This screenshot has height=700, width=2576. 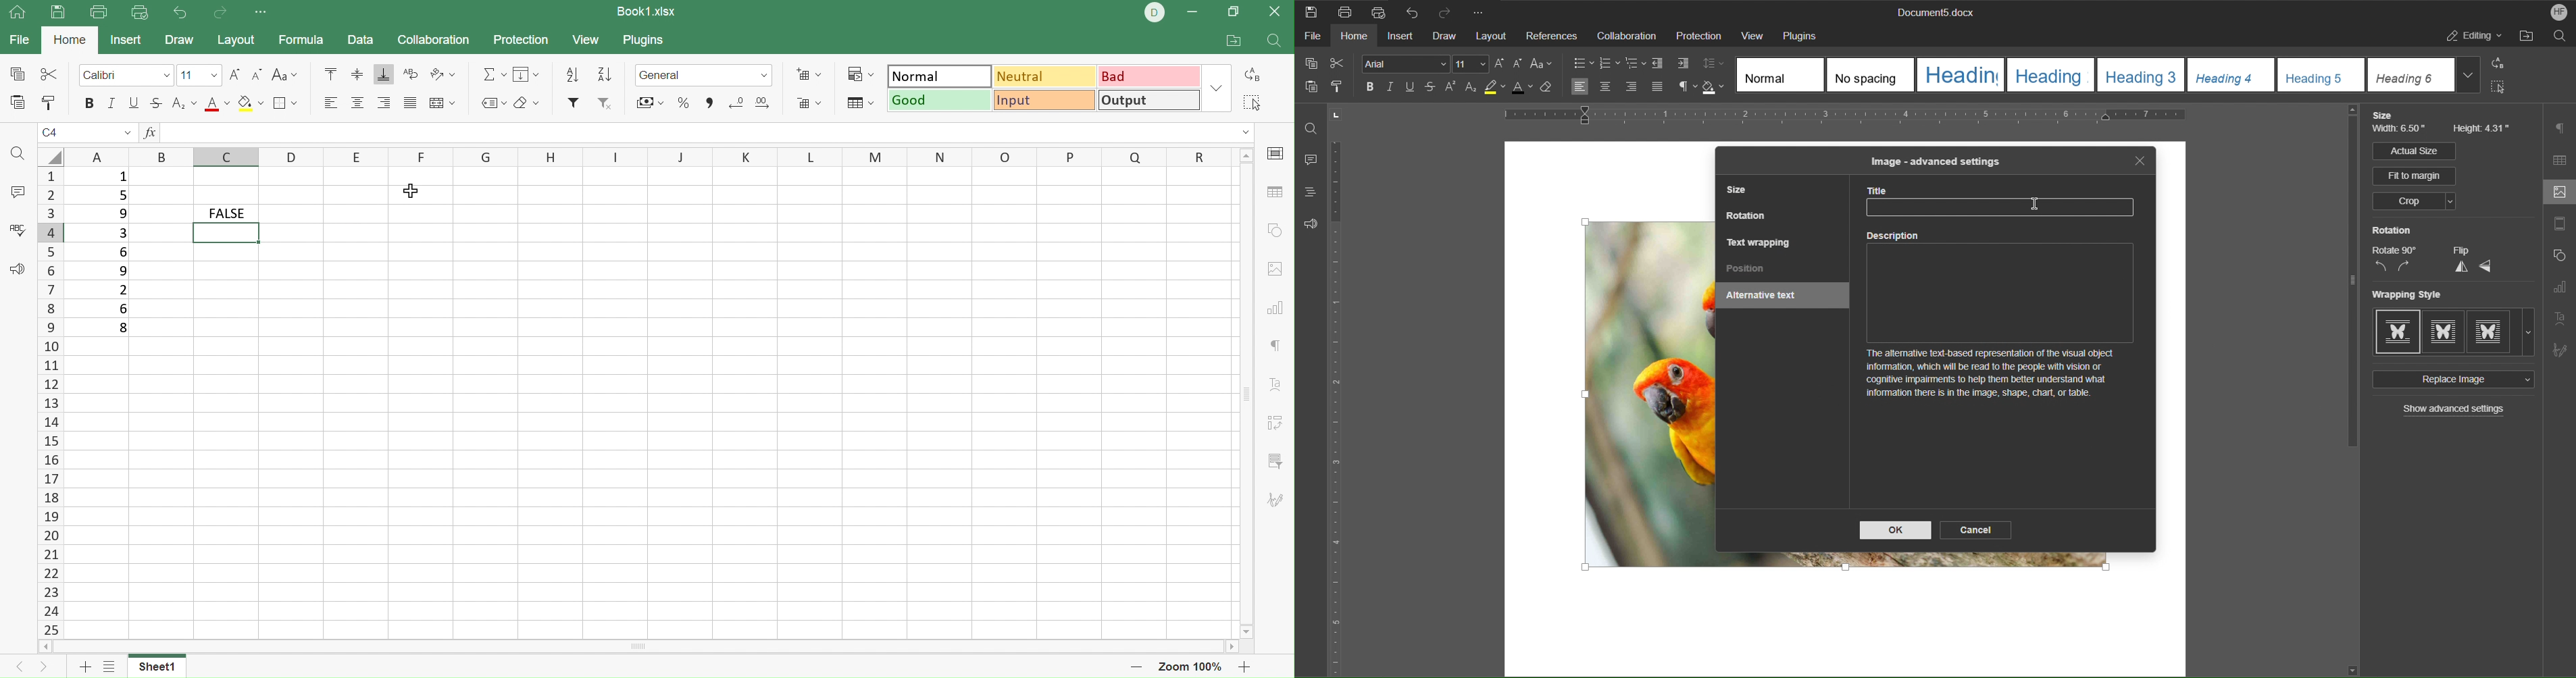 What do you see at coordinates (330, 103) in the screenshot?
I see `Align left` at bounding box center [330, 103].